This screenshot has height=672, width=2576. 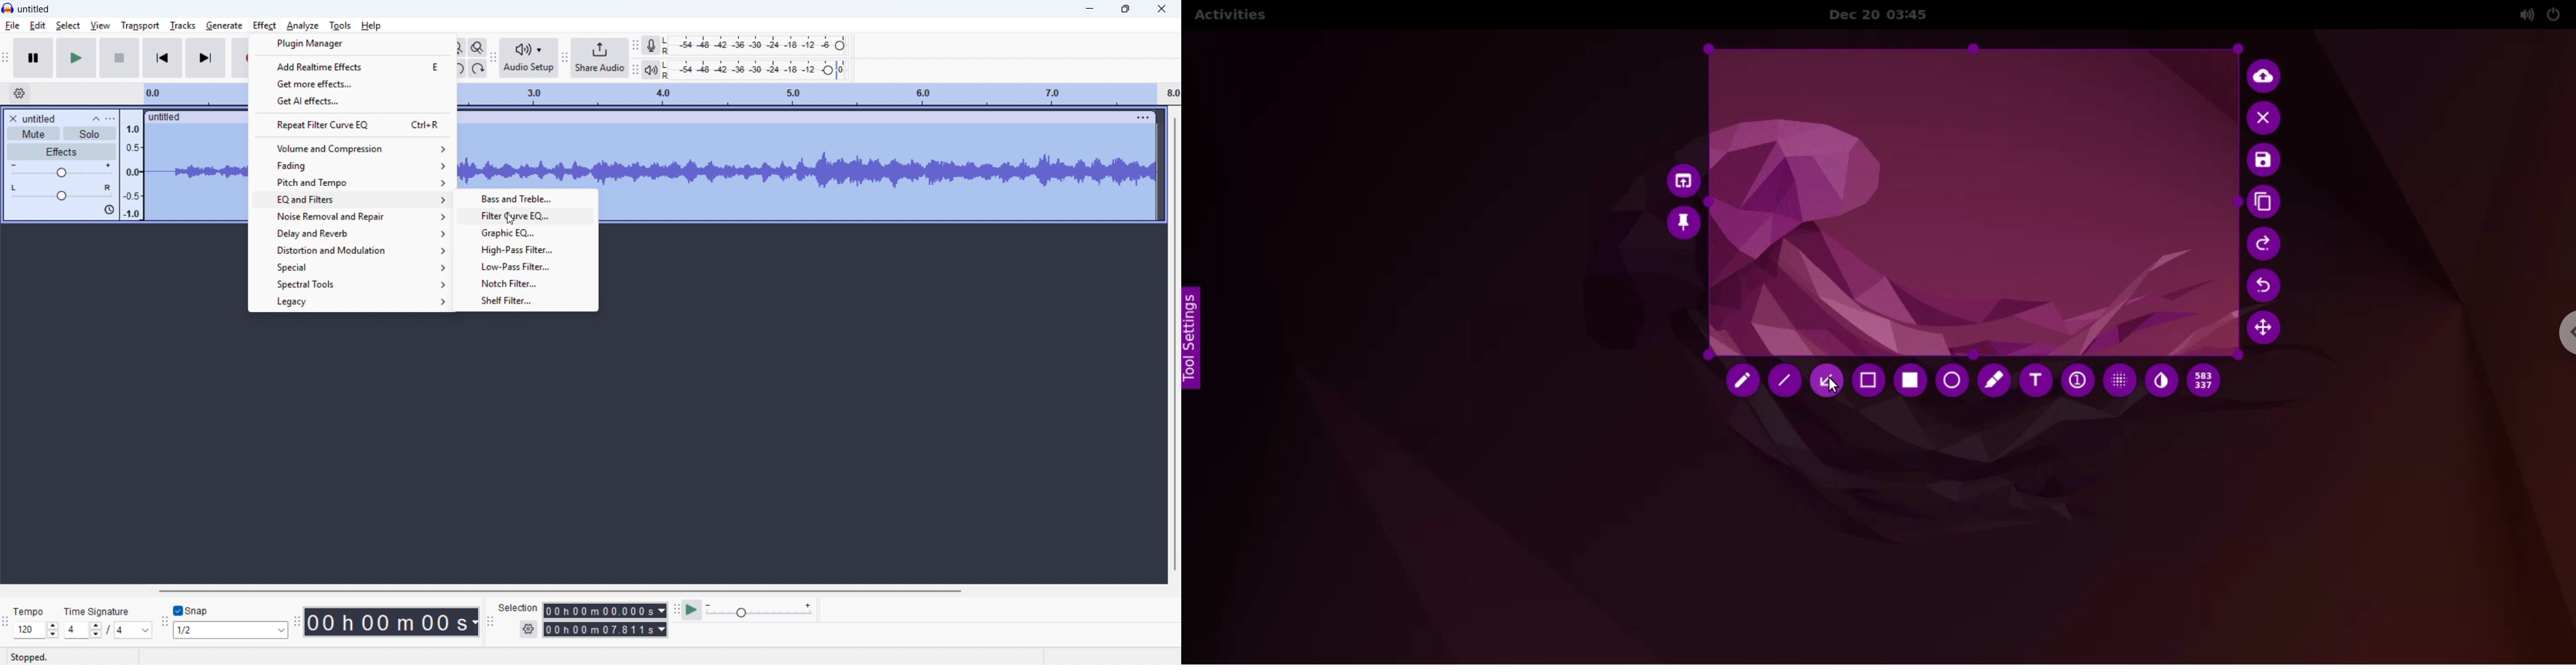 What do you see at coordinates (2268, 331) in the screenshot?
I see `move selection` at bounding box center [2268, 331].